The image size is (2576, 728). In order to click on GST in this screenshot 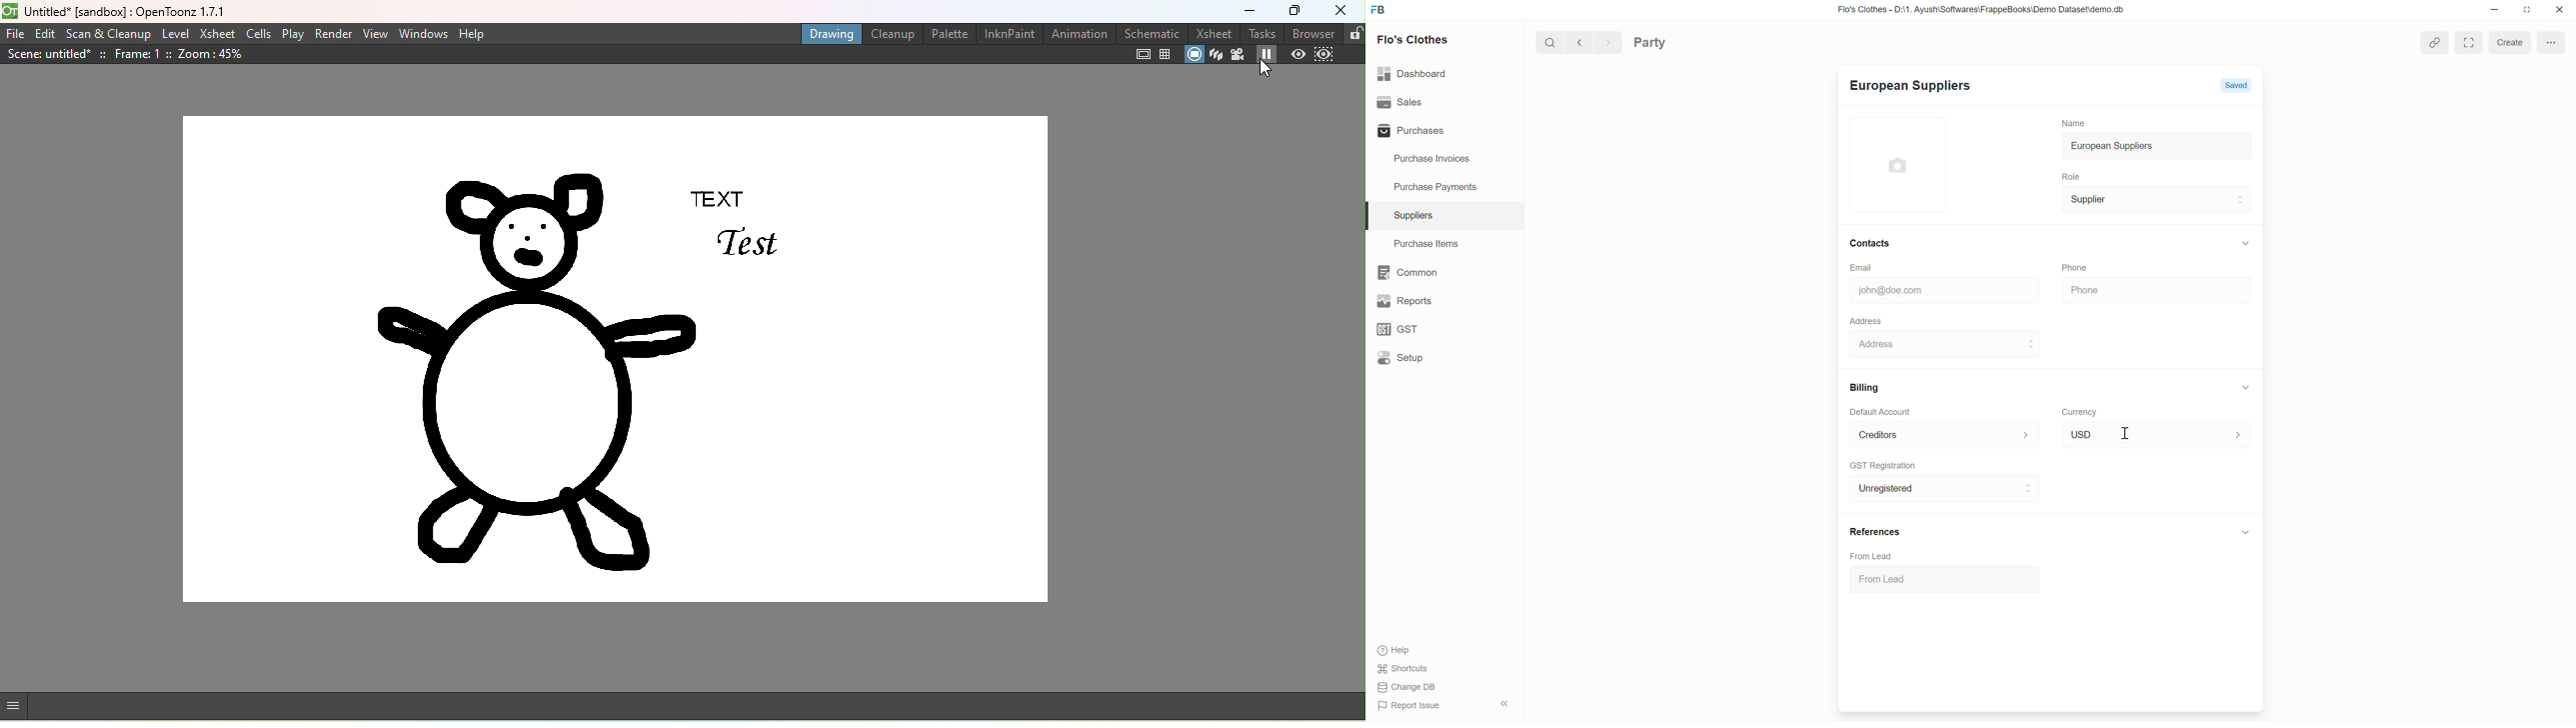, I will do `click(1398, 324)`.